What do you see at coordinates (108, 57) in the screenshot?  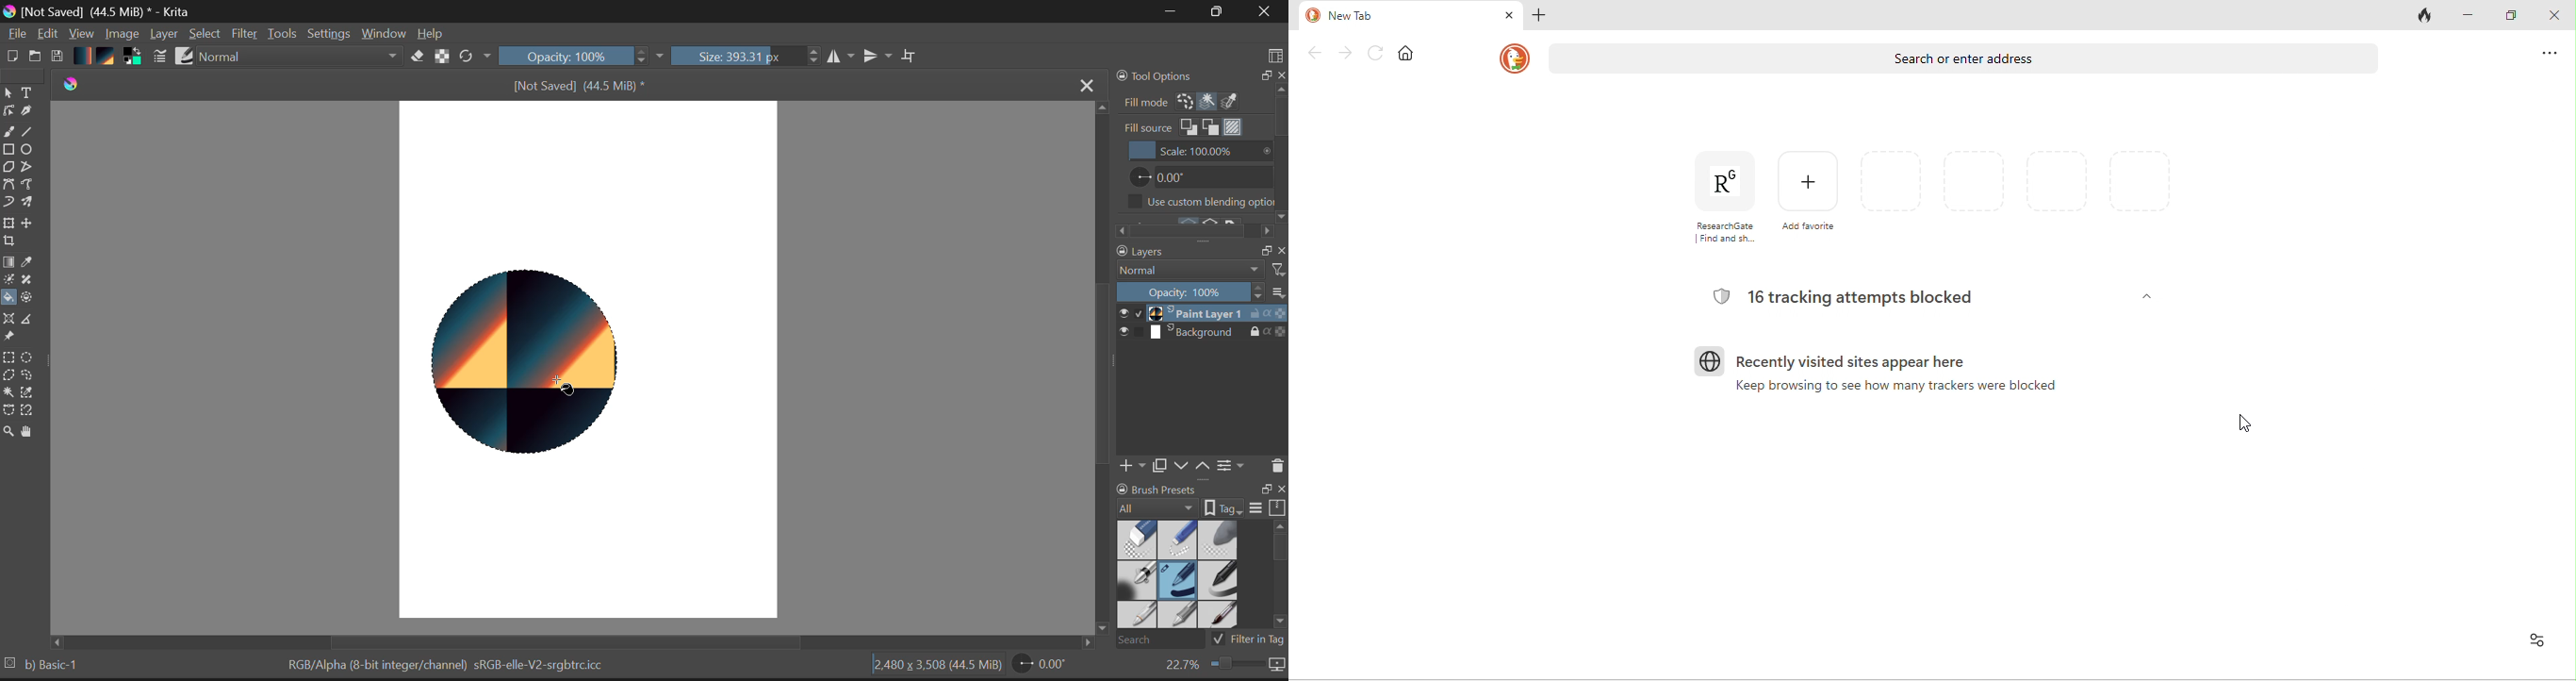 I see `Pattern` at bounding box center [108, 57].